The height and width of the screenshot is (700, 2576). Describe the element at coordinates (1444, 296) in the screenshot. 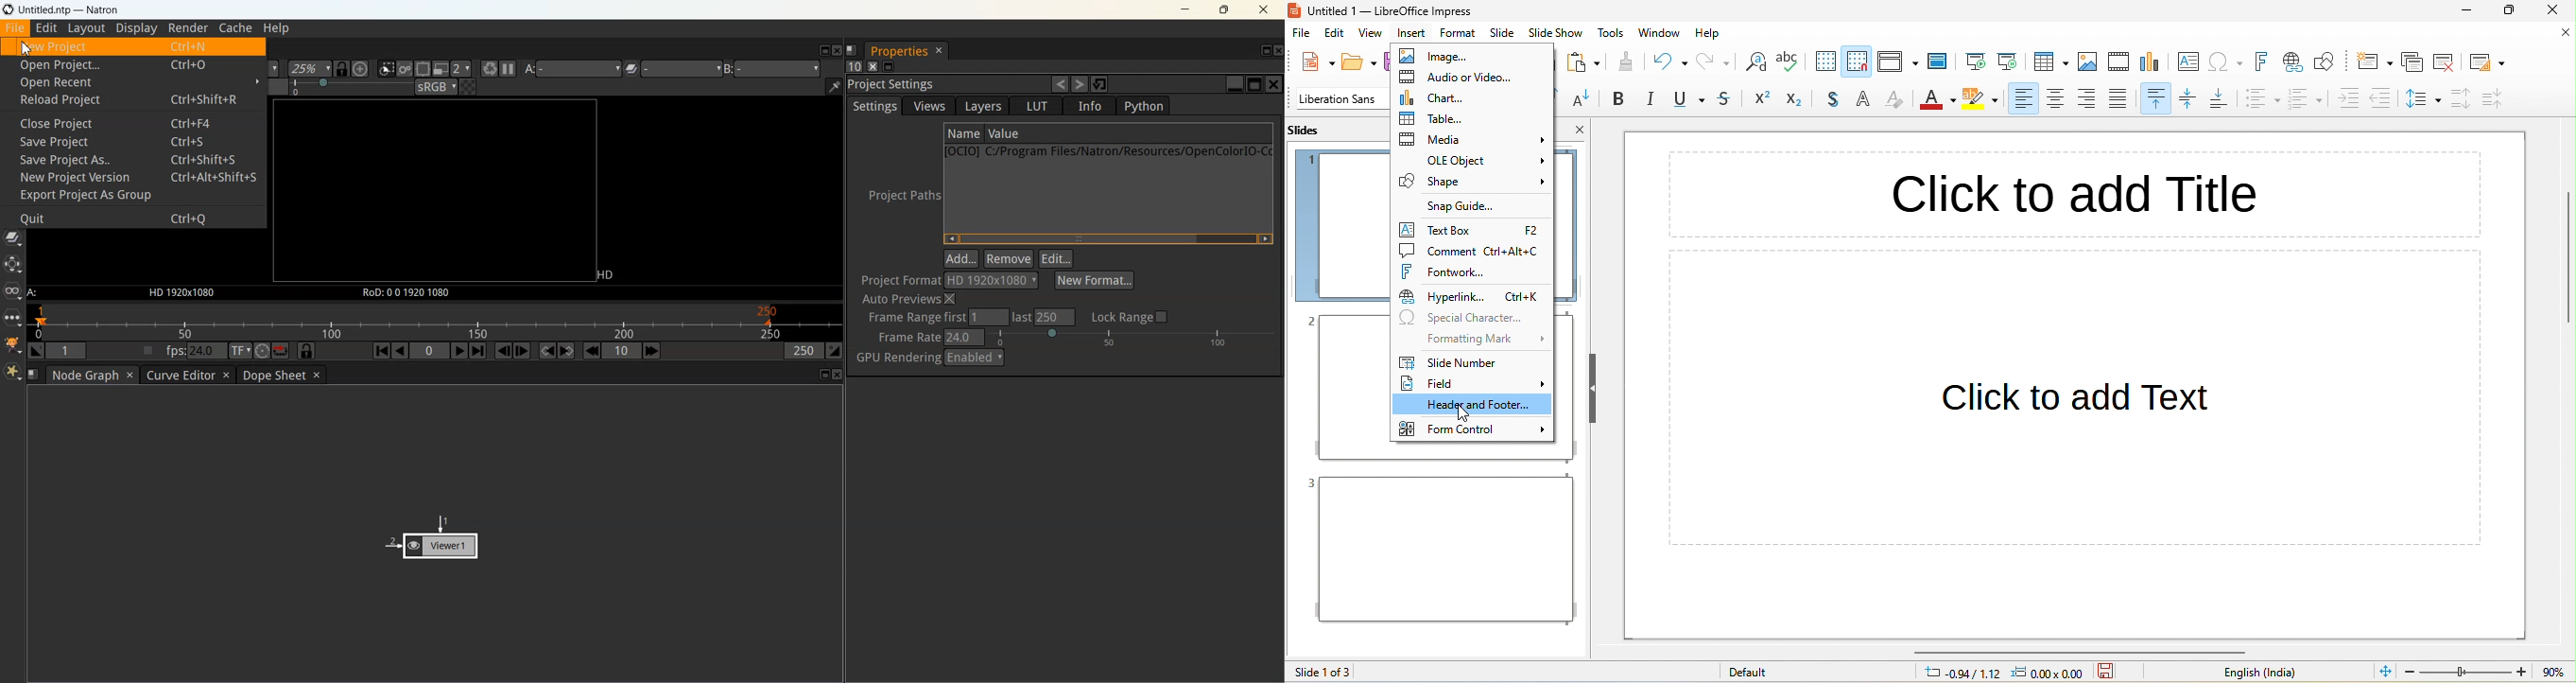

I see `hyperlink` at that location.